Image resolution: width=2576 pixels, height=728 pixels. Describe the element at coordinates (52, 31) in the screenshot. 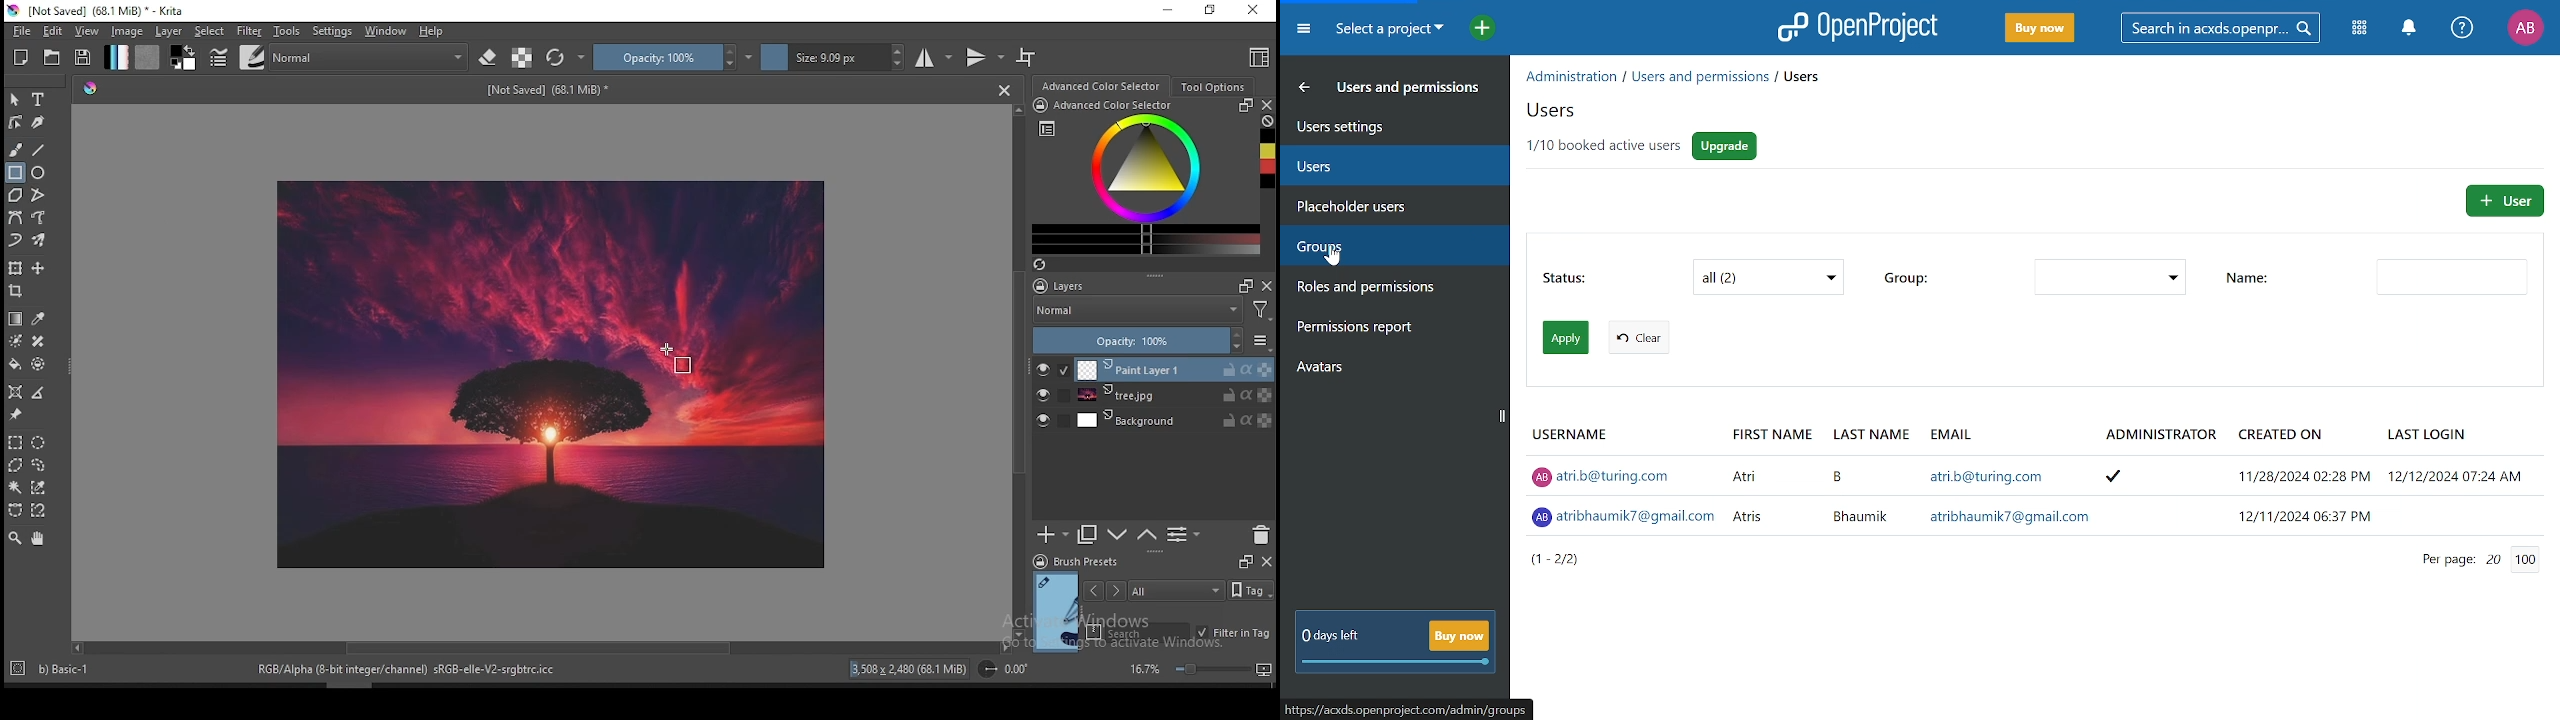

I see `edit` at that location.